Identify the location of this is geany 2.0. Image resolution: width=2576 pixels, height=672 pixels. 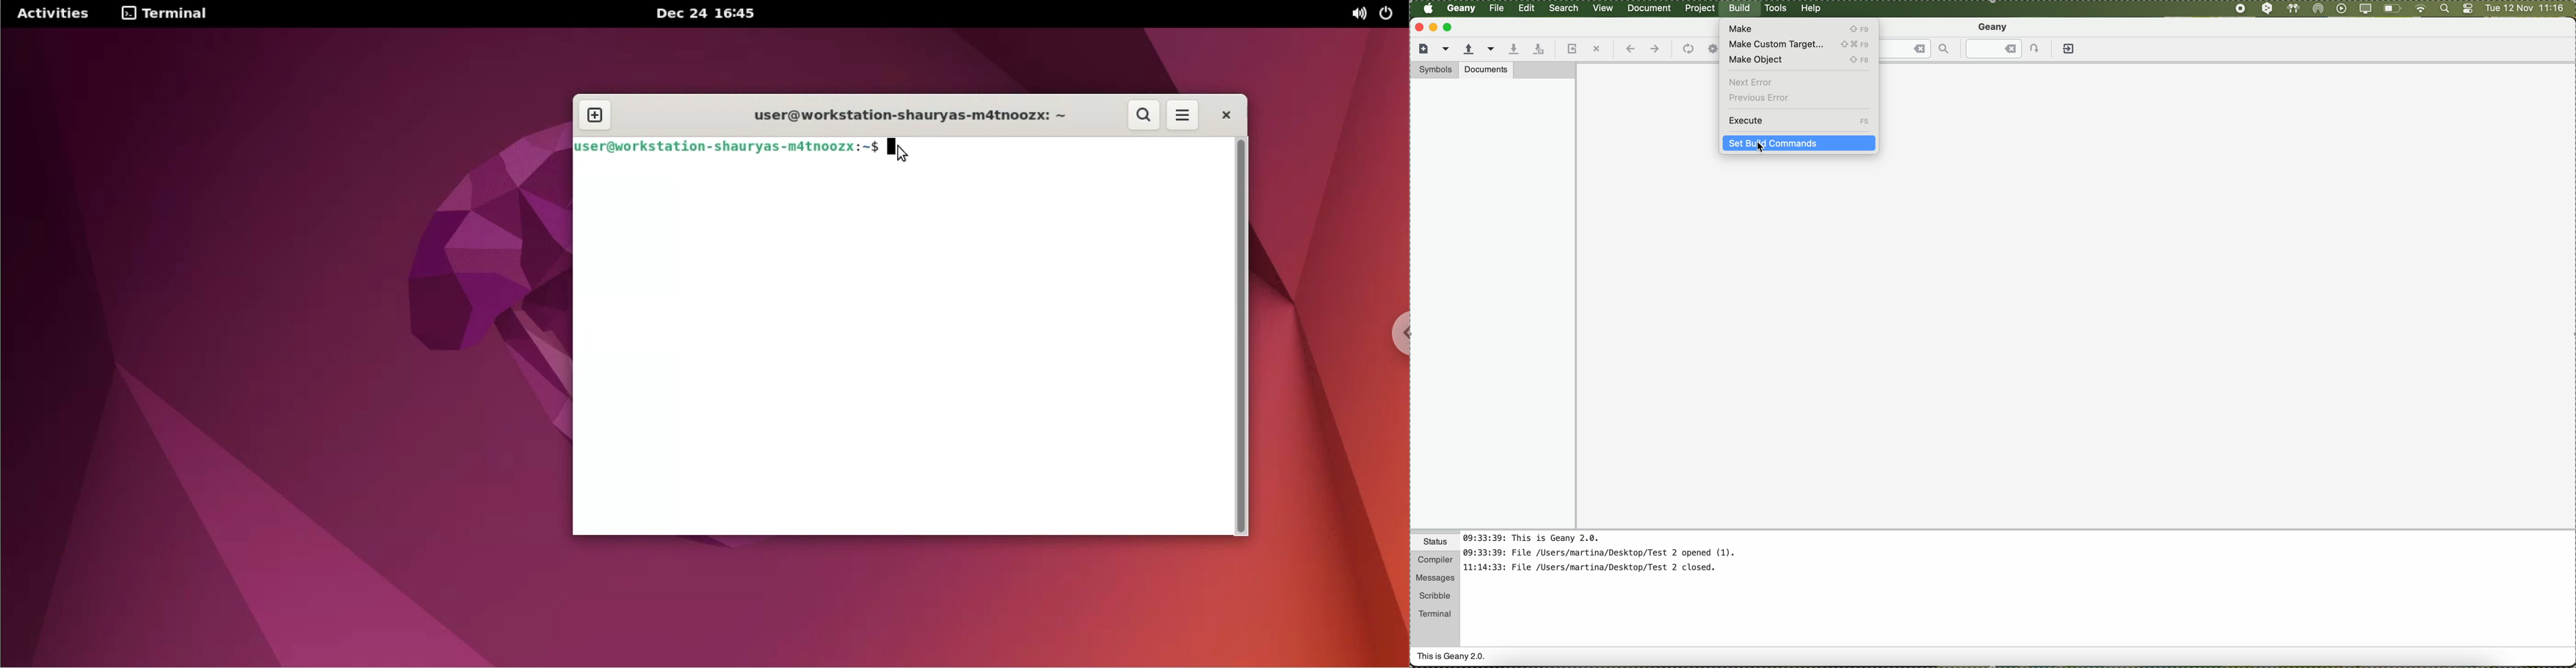
(1452, 658).